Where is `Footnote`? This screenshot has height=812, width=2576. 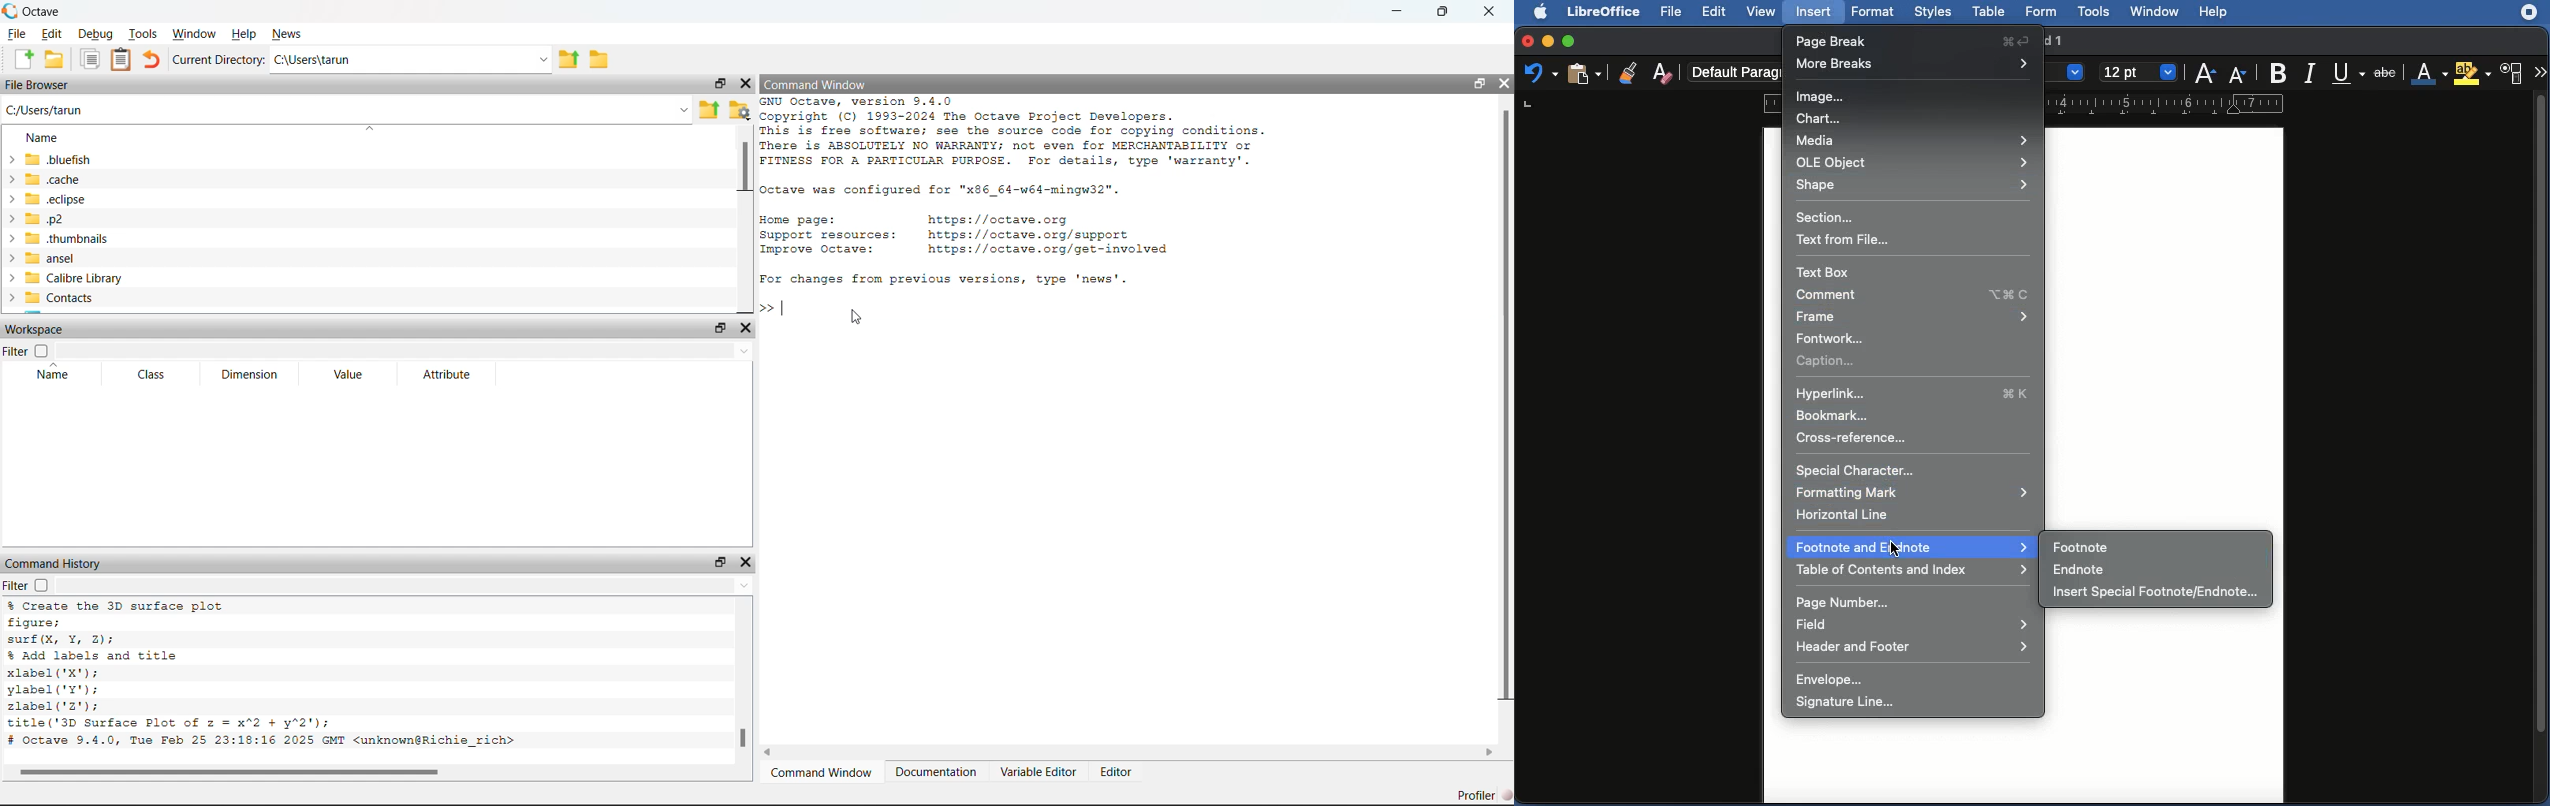 Footnote is located at coordinates (2085, 547).